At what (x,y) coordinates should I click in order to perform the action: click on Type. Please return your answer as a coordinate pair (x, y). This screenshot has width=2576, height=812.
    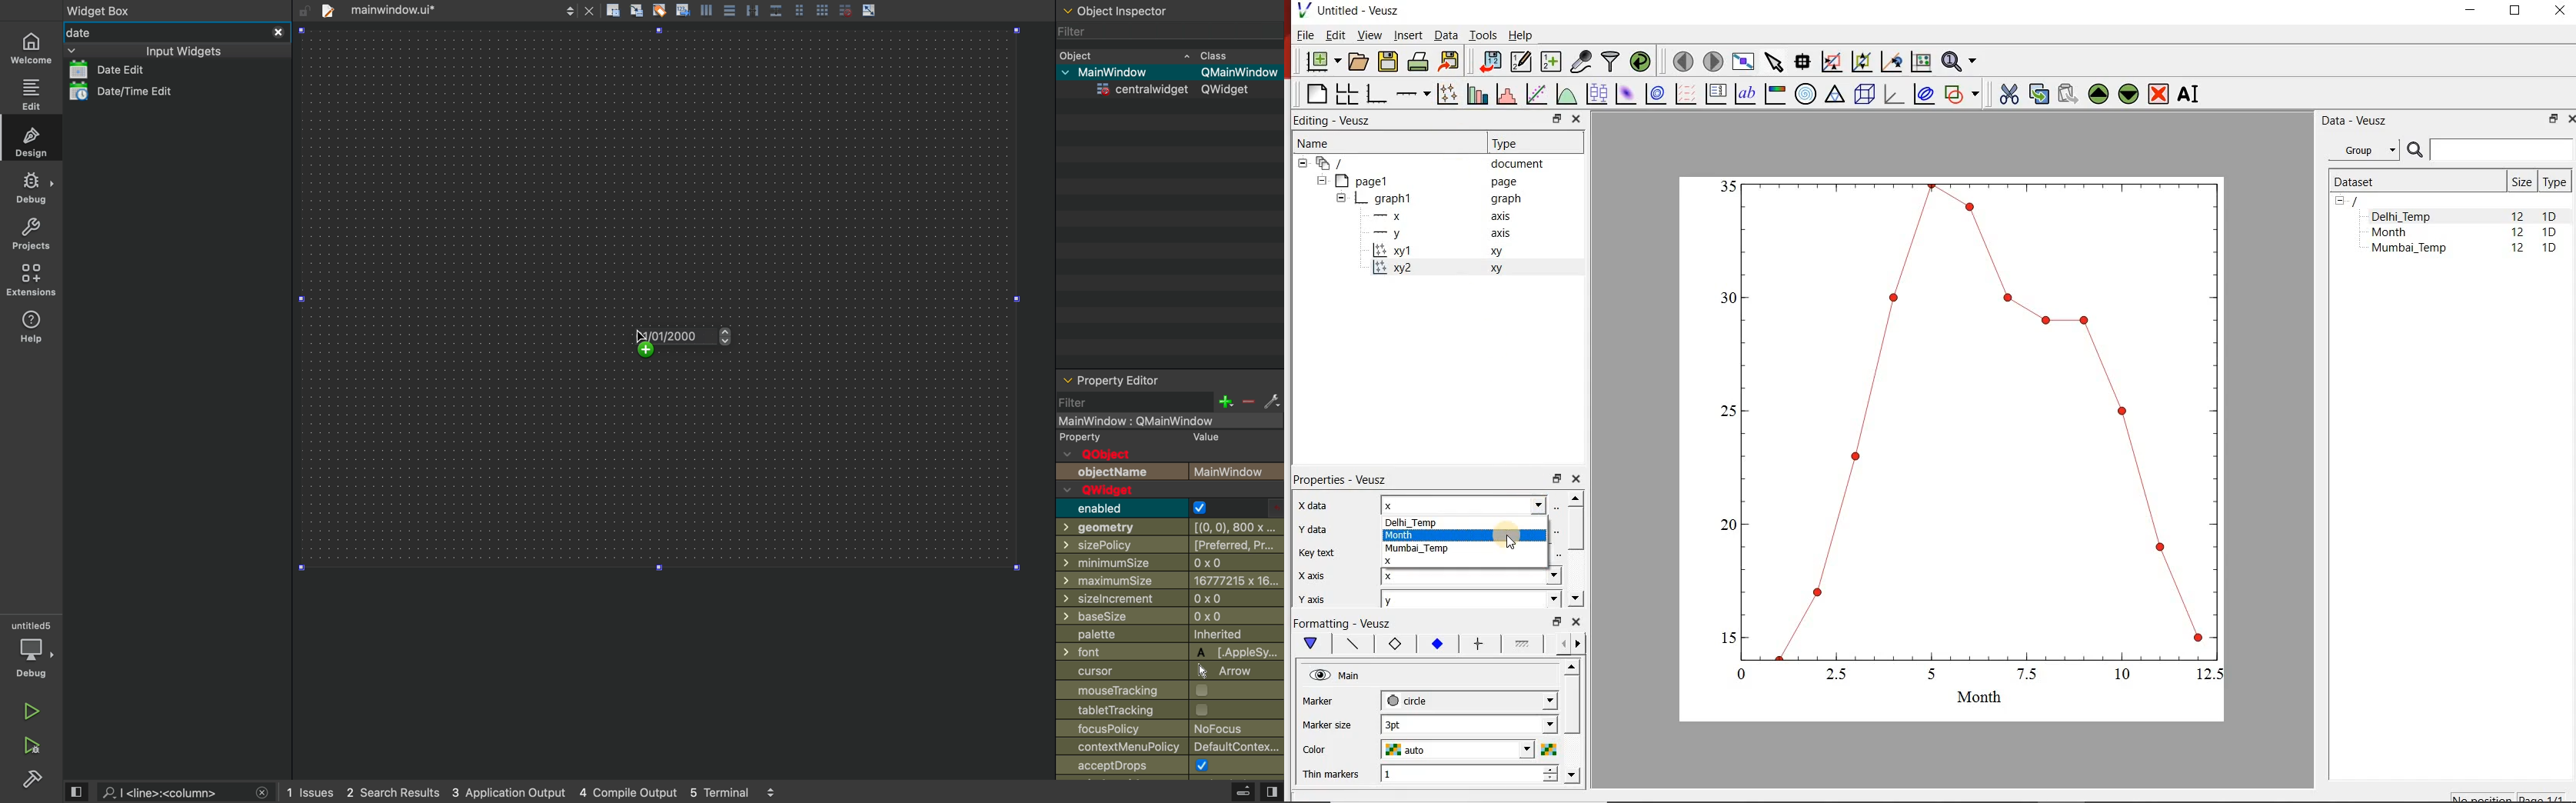
    Looking at the image, I should click on (2554, 182).